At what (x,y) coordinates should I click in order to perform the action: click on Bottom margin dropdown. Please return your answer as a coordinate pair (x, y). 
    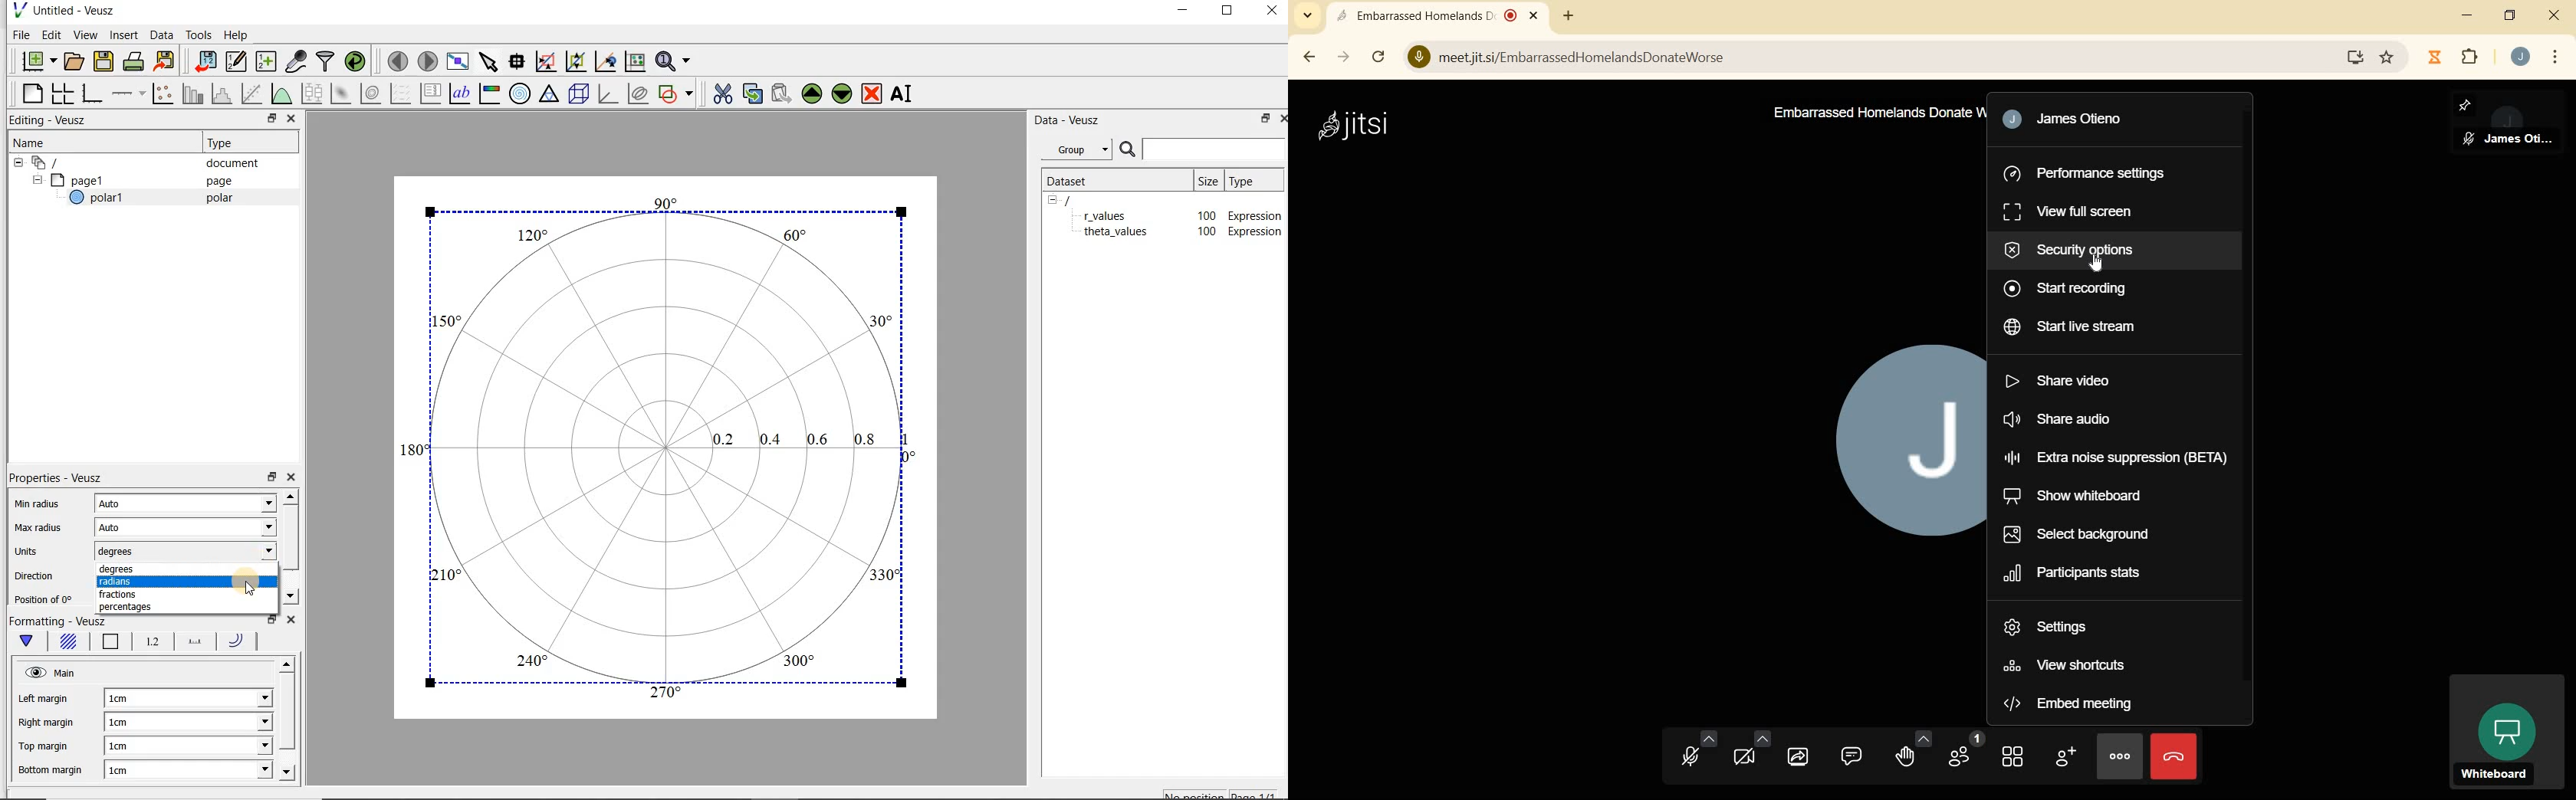
    Looking at the image, I should click on (232, 769).